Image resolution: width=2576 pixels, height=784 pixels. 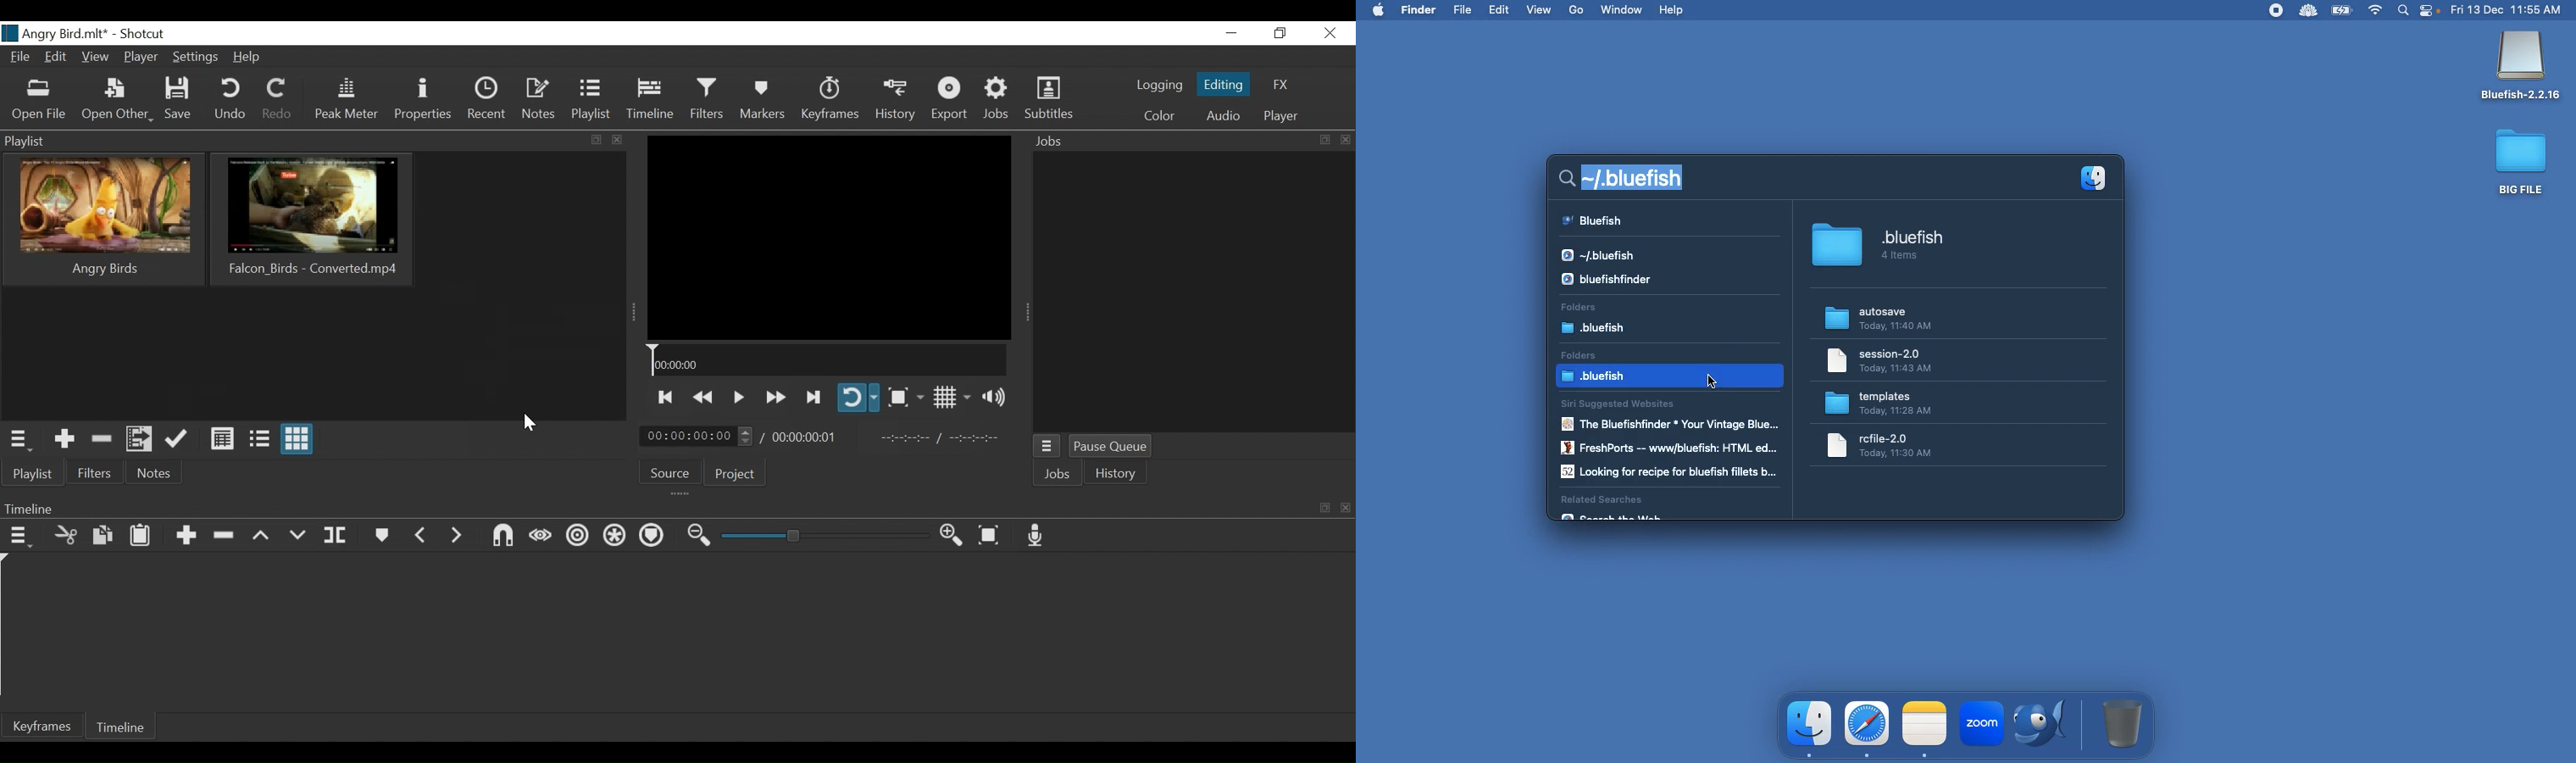 What do you see at coordinates (1116, 473) in the screenshot?
I see `History` at bounding box center [1116, 473].